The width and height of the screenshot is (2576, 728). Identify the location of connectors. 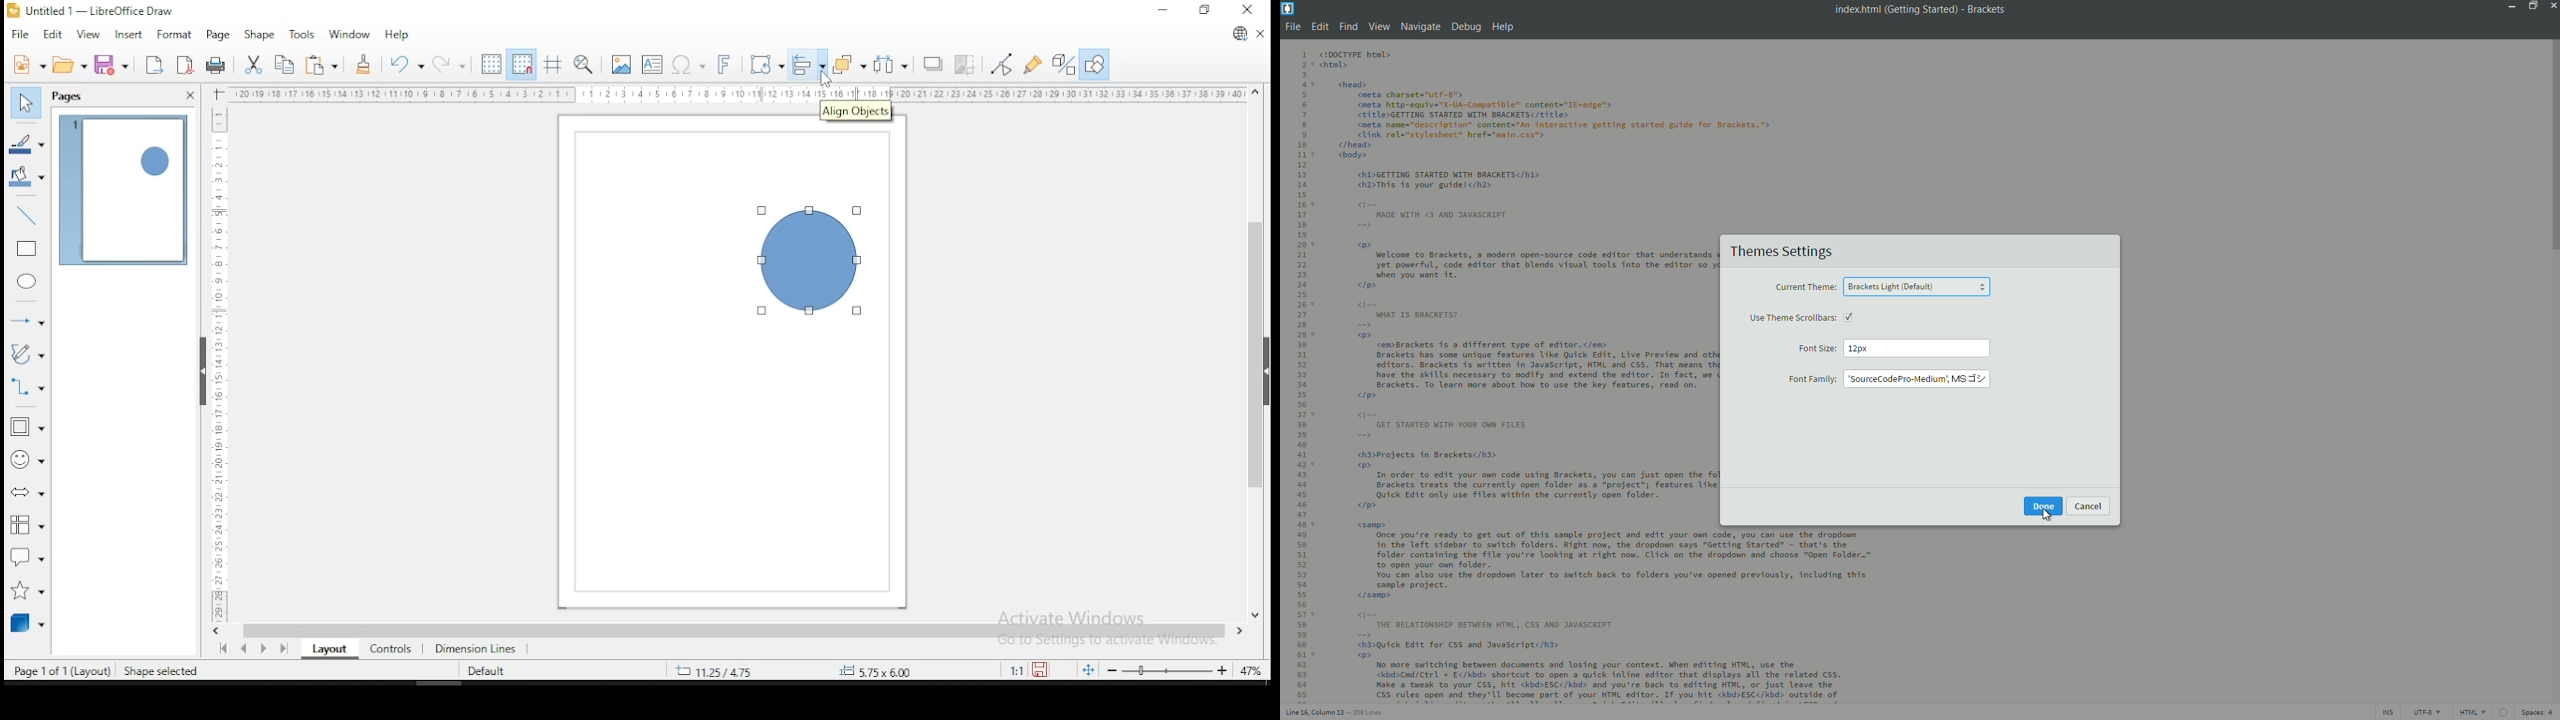
(25, 385).